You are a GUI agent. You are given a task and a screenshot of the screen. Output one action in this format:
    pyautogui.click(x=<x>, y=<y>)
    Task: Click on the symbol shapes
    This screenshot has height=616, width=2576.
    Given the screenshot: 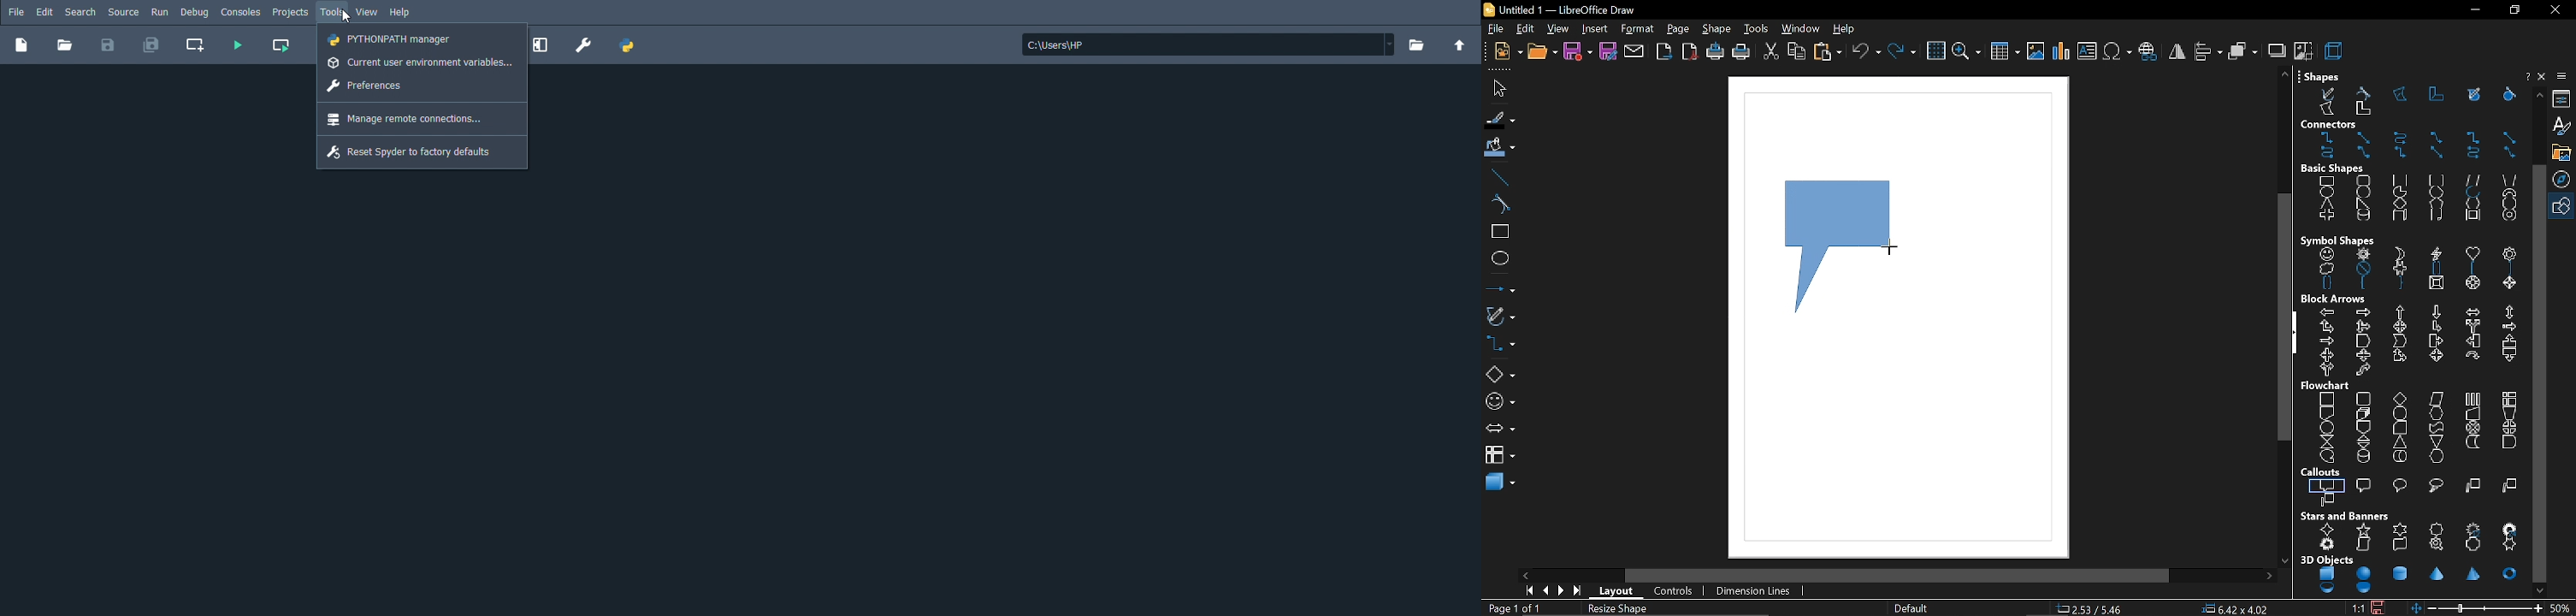 What is the action you would take?
    pyautogui.click(x=2338, y=240)
    